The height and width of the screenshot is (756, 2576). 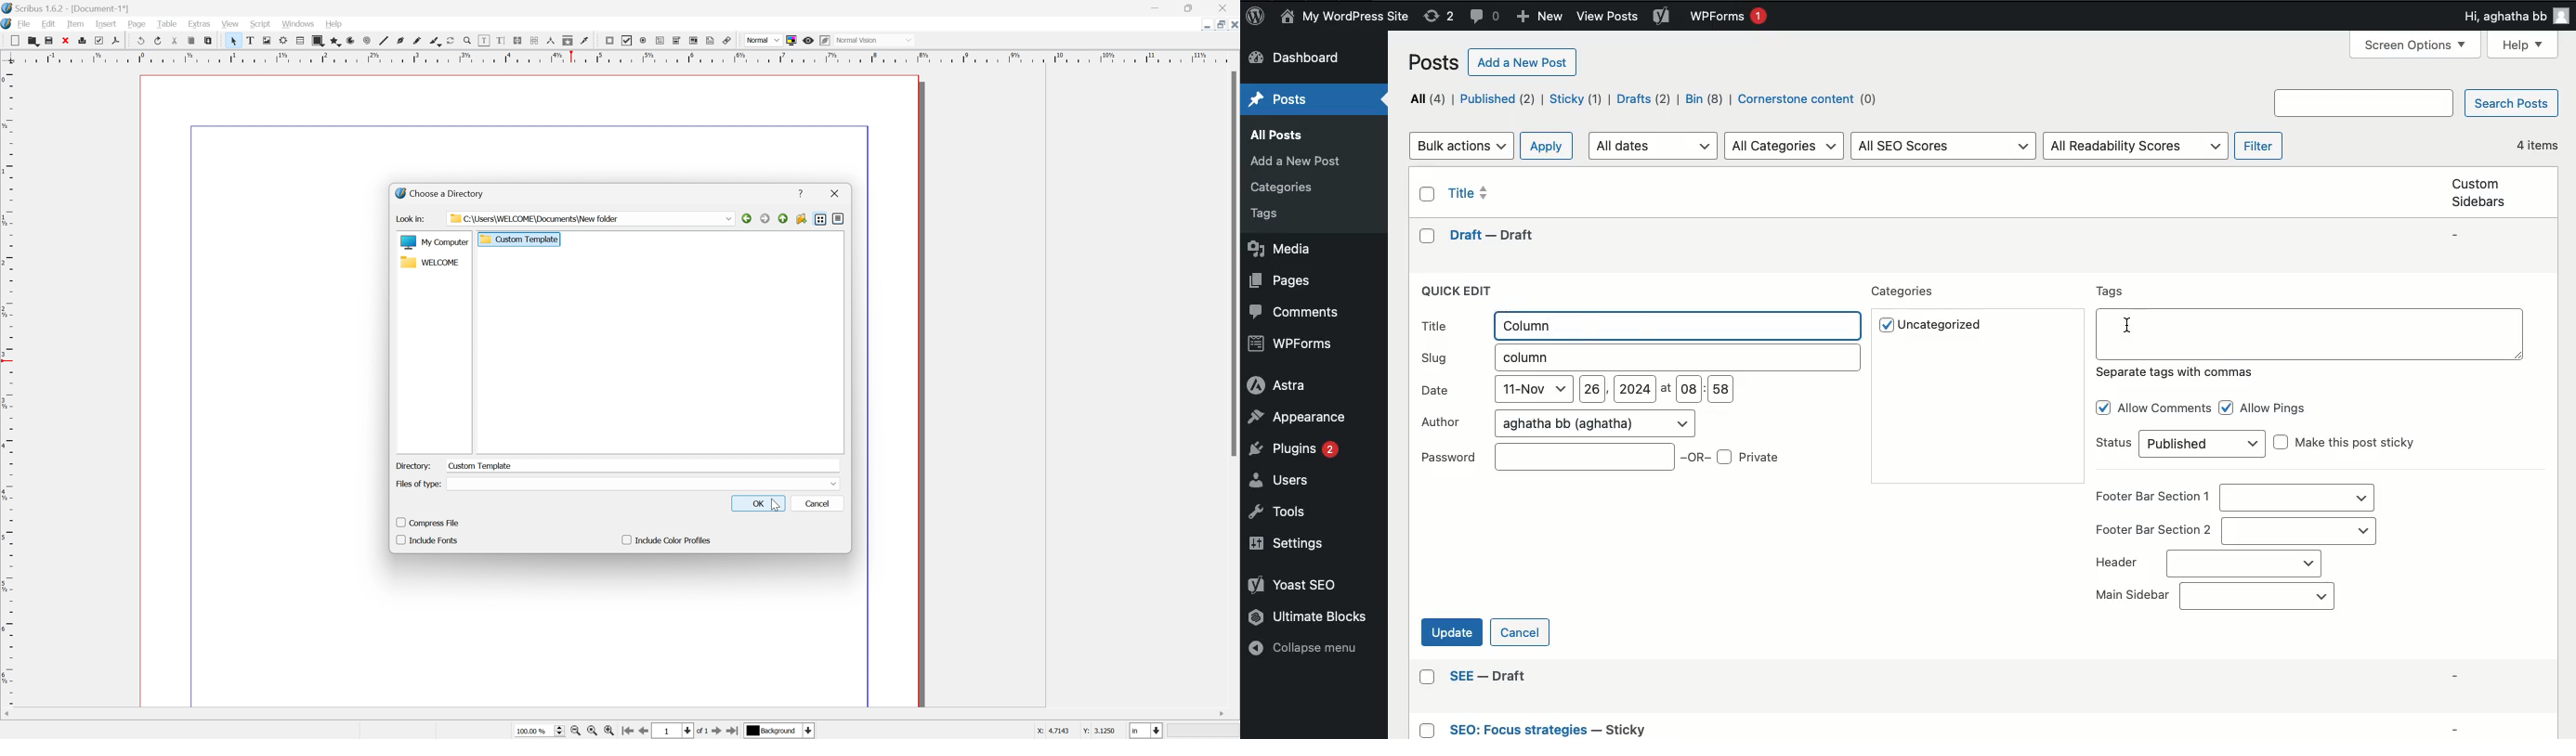 What do you see at coordinates (808, 40) in the screenshot?
I see `Preview mode` at bounding box center [808, 40].